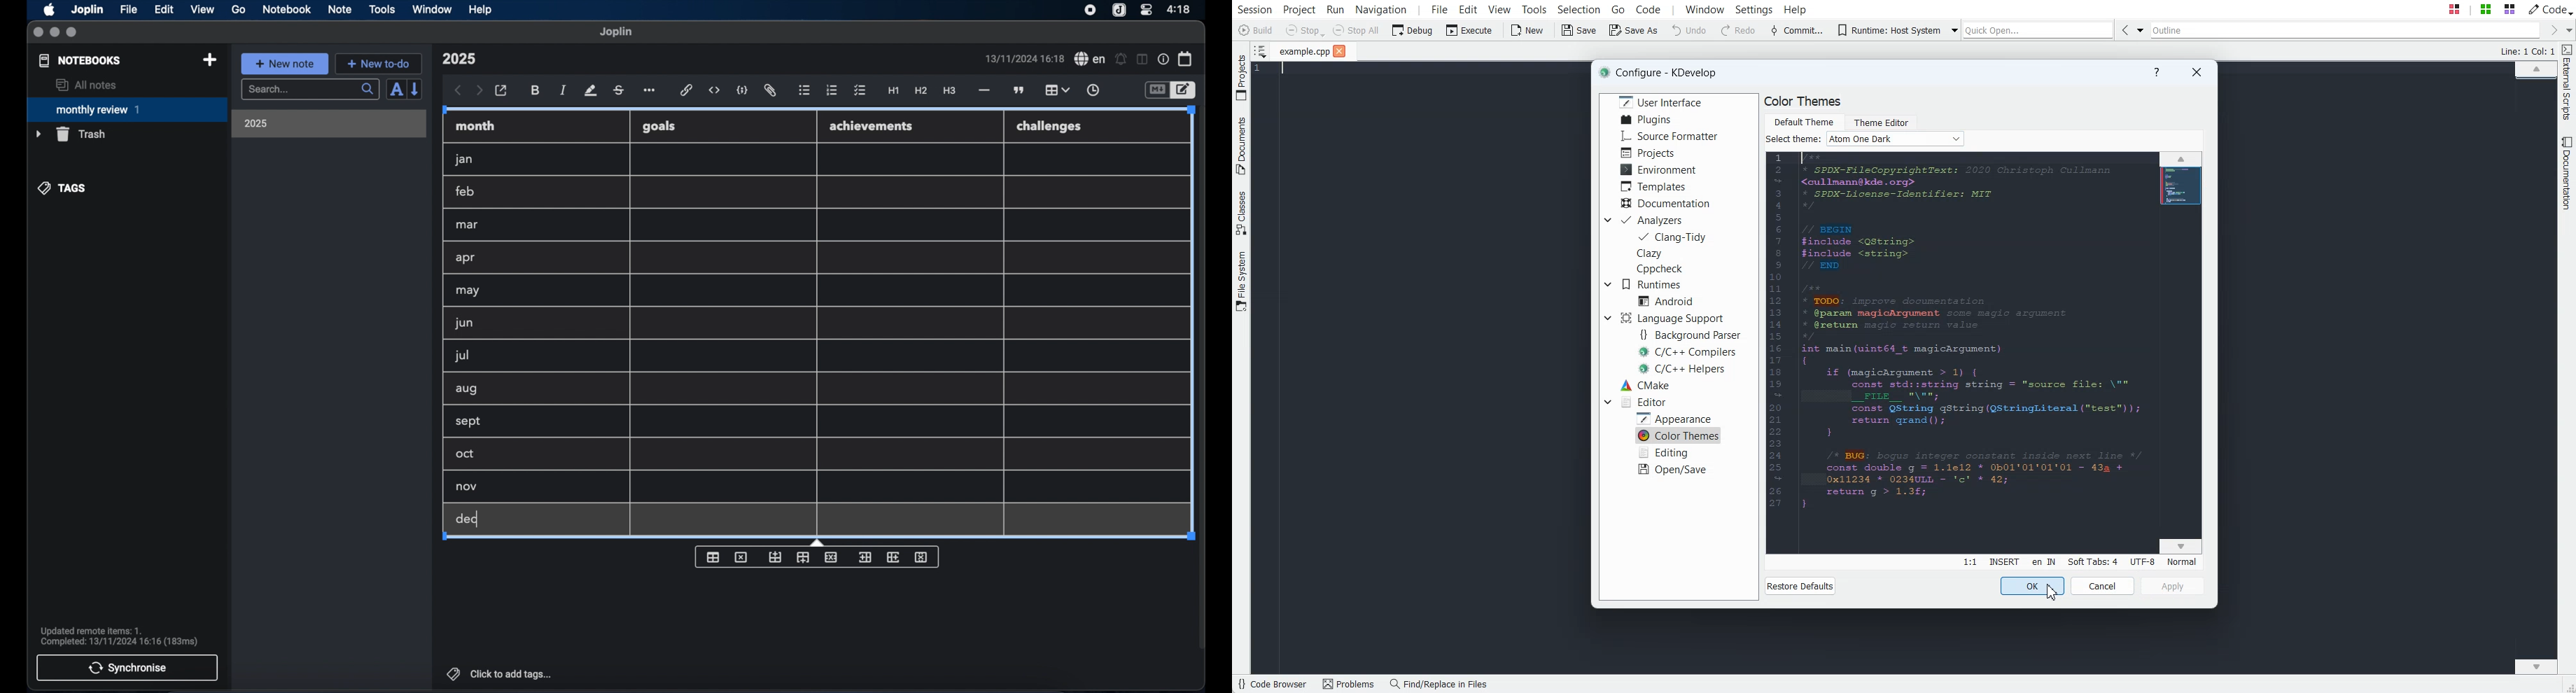 Image resolution: width=2576 pixels, height=700 pixels. What do you see at coordinates (923, 556) in the screenshot?
I see `delete column` at bounding box center [923, 556].